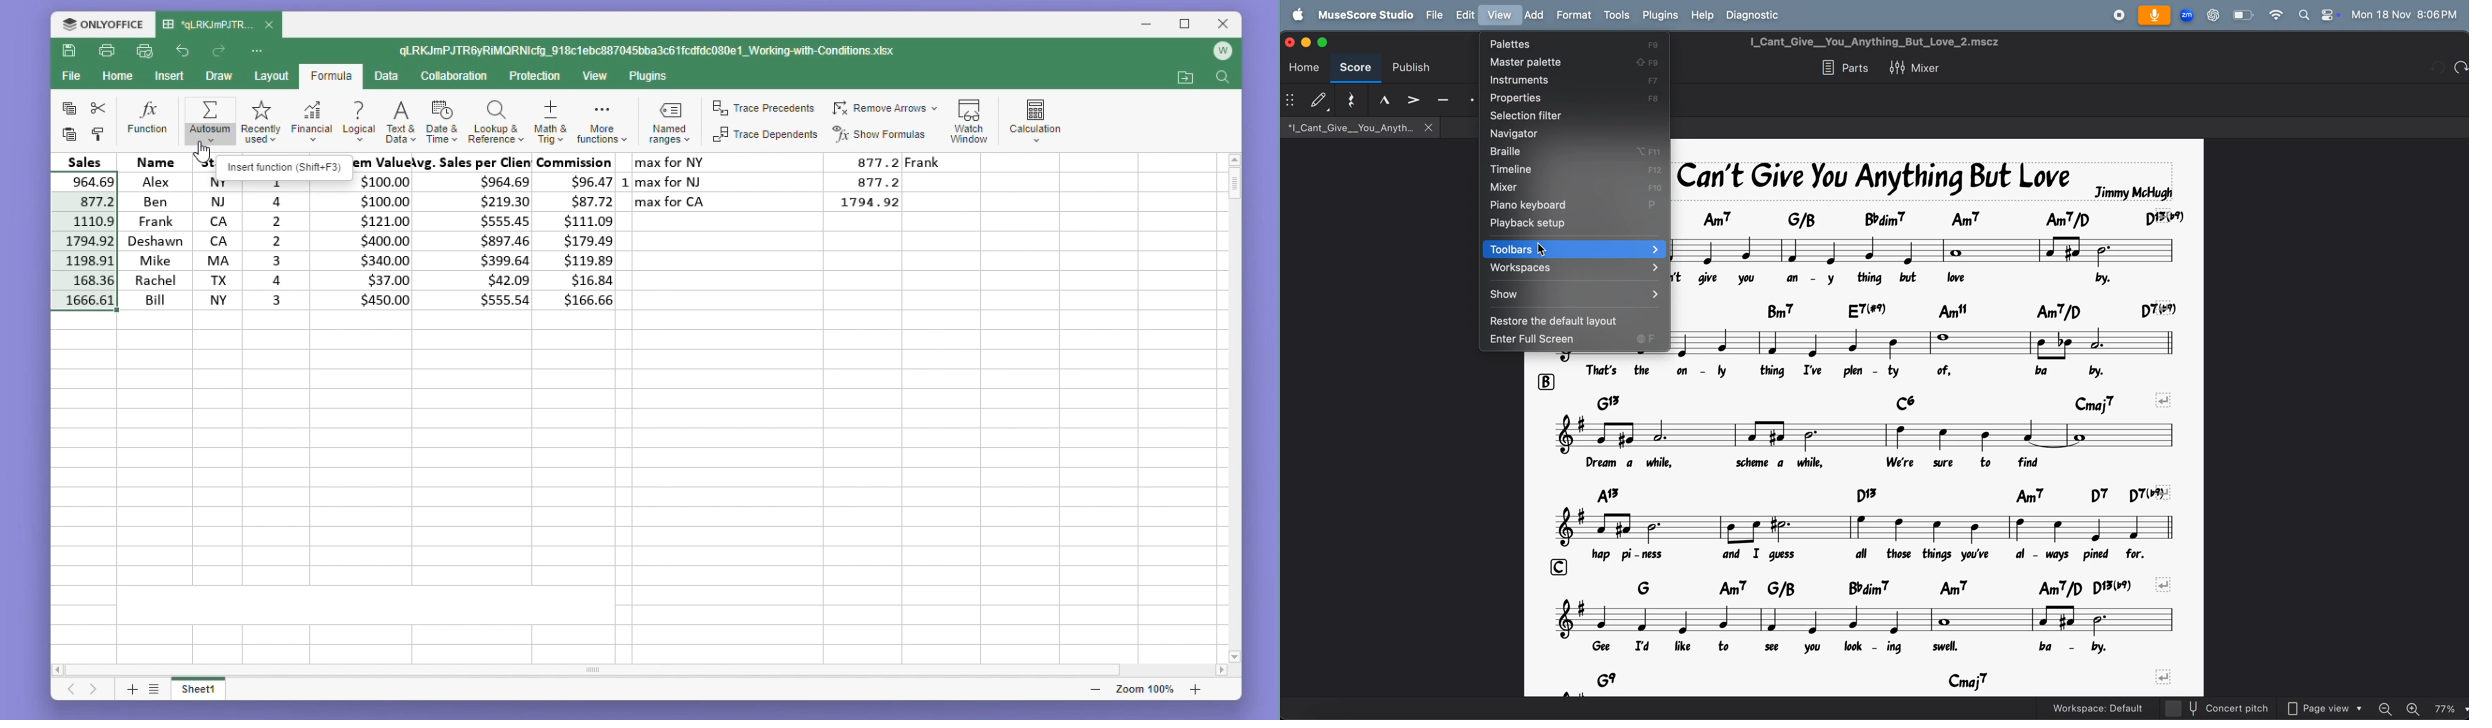 This screenshot has width=2492, height=728. What do you see at coordinates (166, 76) in the screenshot?
I see `Insert` at bounding box center [166, 76].